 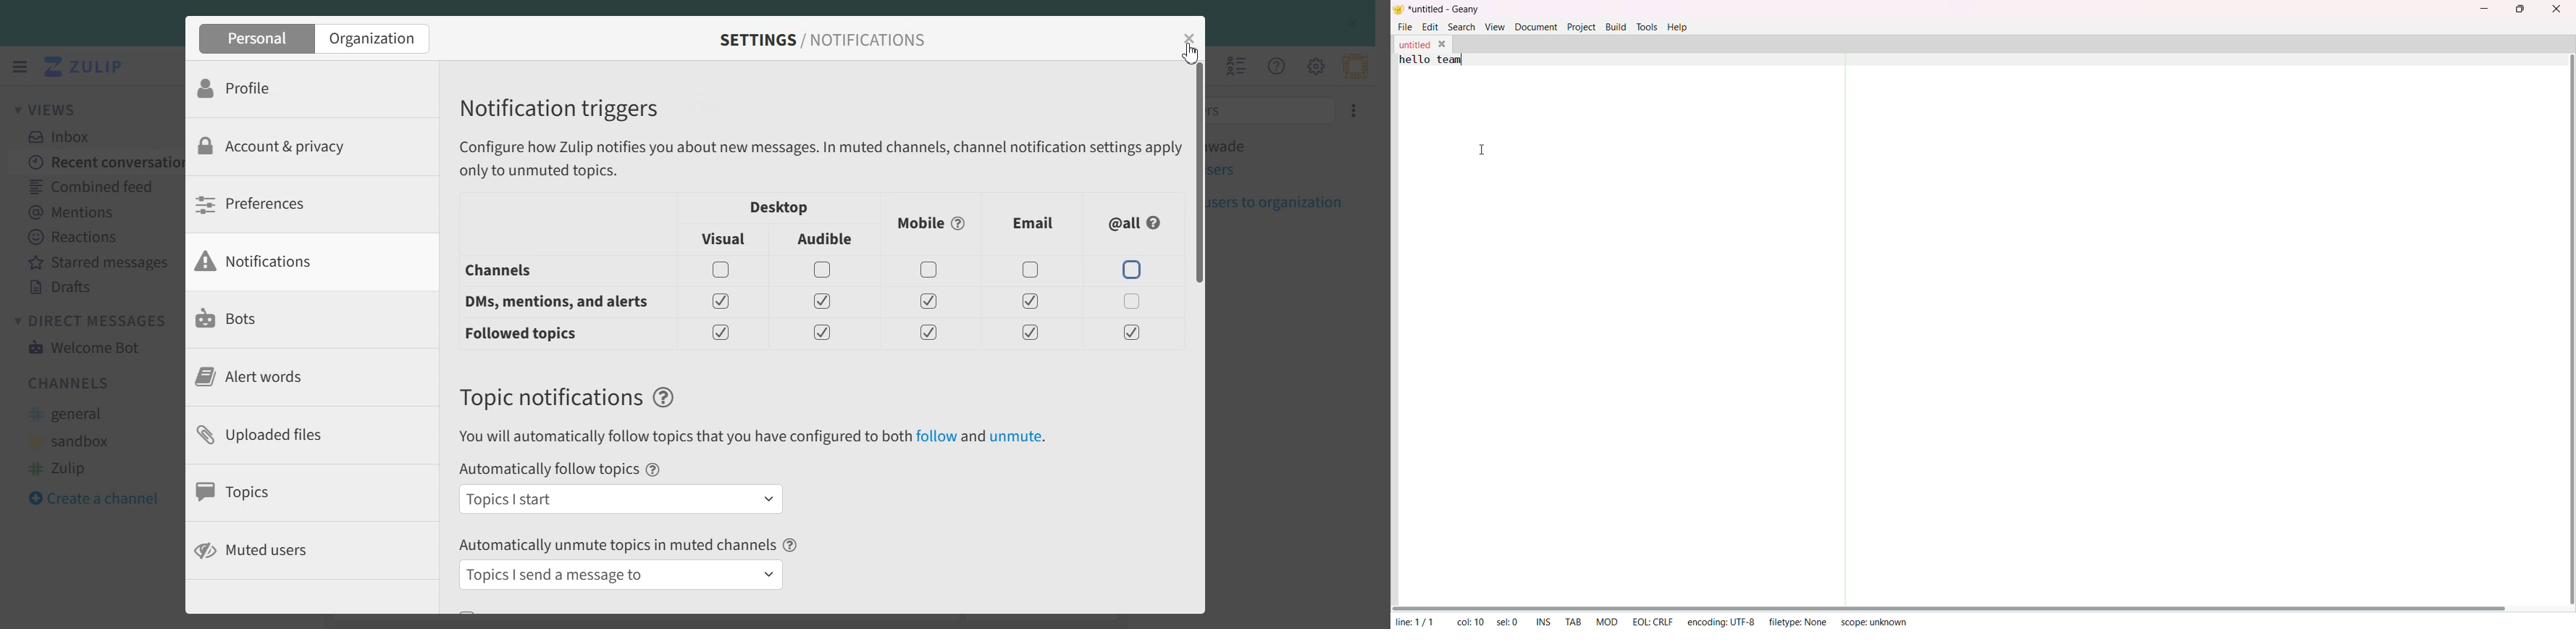 What do you see at coordinates (95, 210) in the screenshot?
I see `Mentions` at bounding box center [95, 210].